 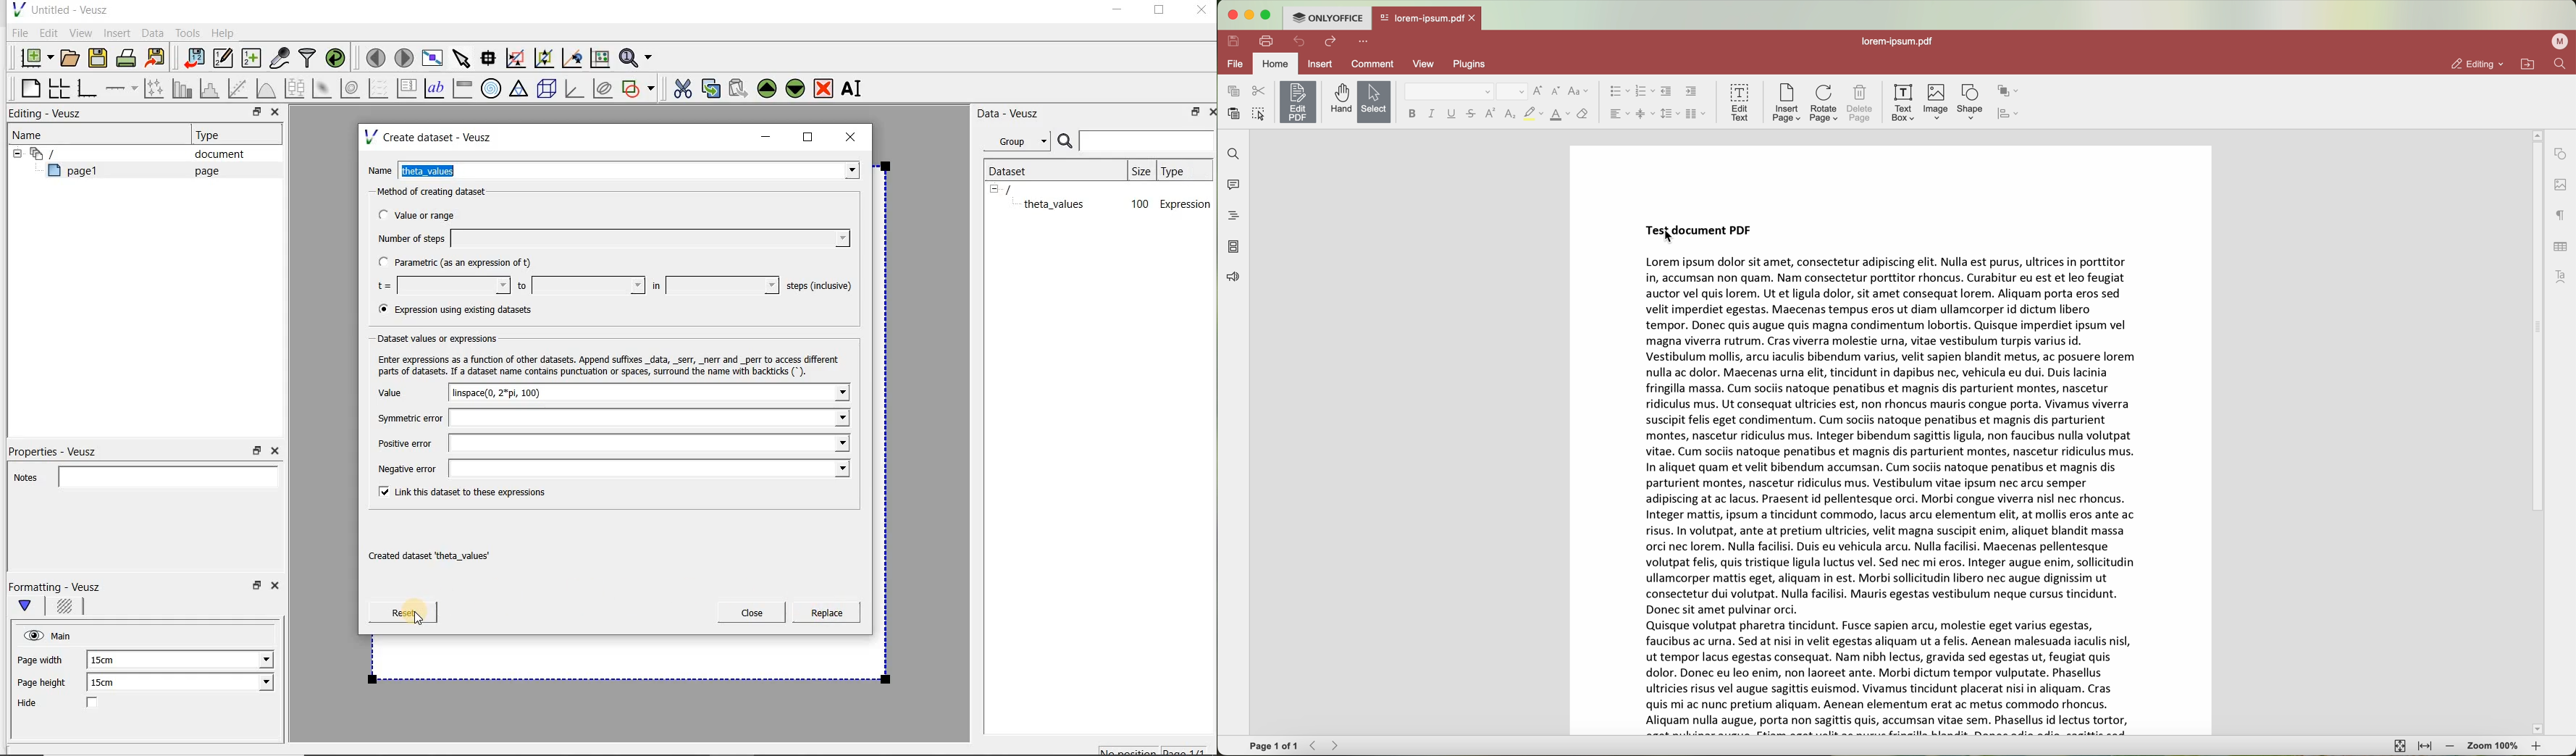 What do you see at coordinates (112, 683) in the screenshot?
I see `15cm` at bounding box center [112, 683].